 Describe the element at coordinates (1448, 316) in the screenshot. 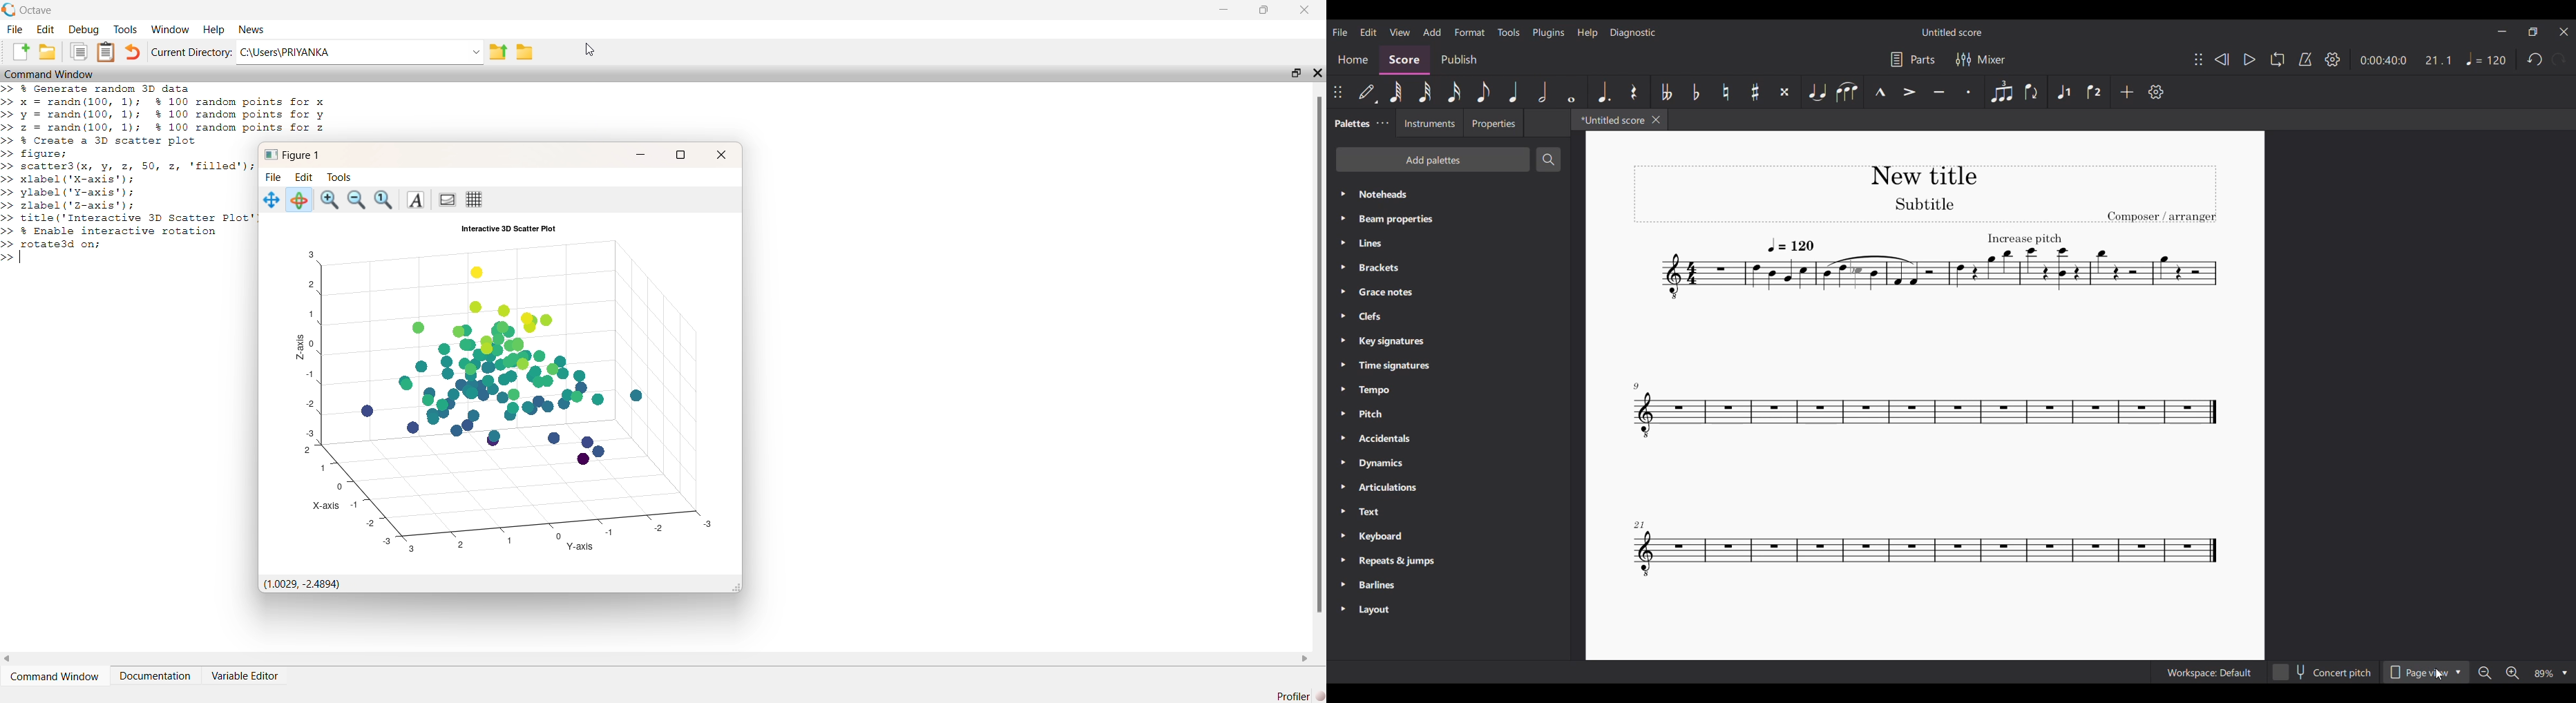

I see `Clefs` at that location.